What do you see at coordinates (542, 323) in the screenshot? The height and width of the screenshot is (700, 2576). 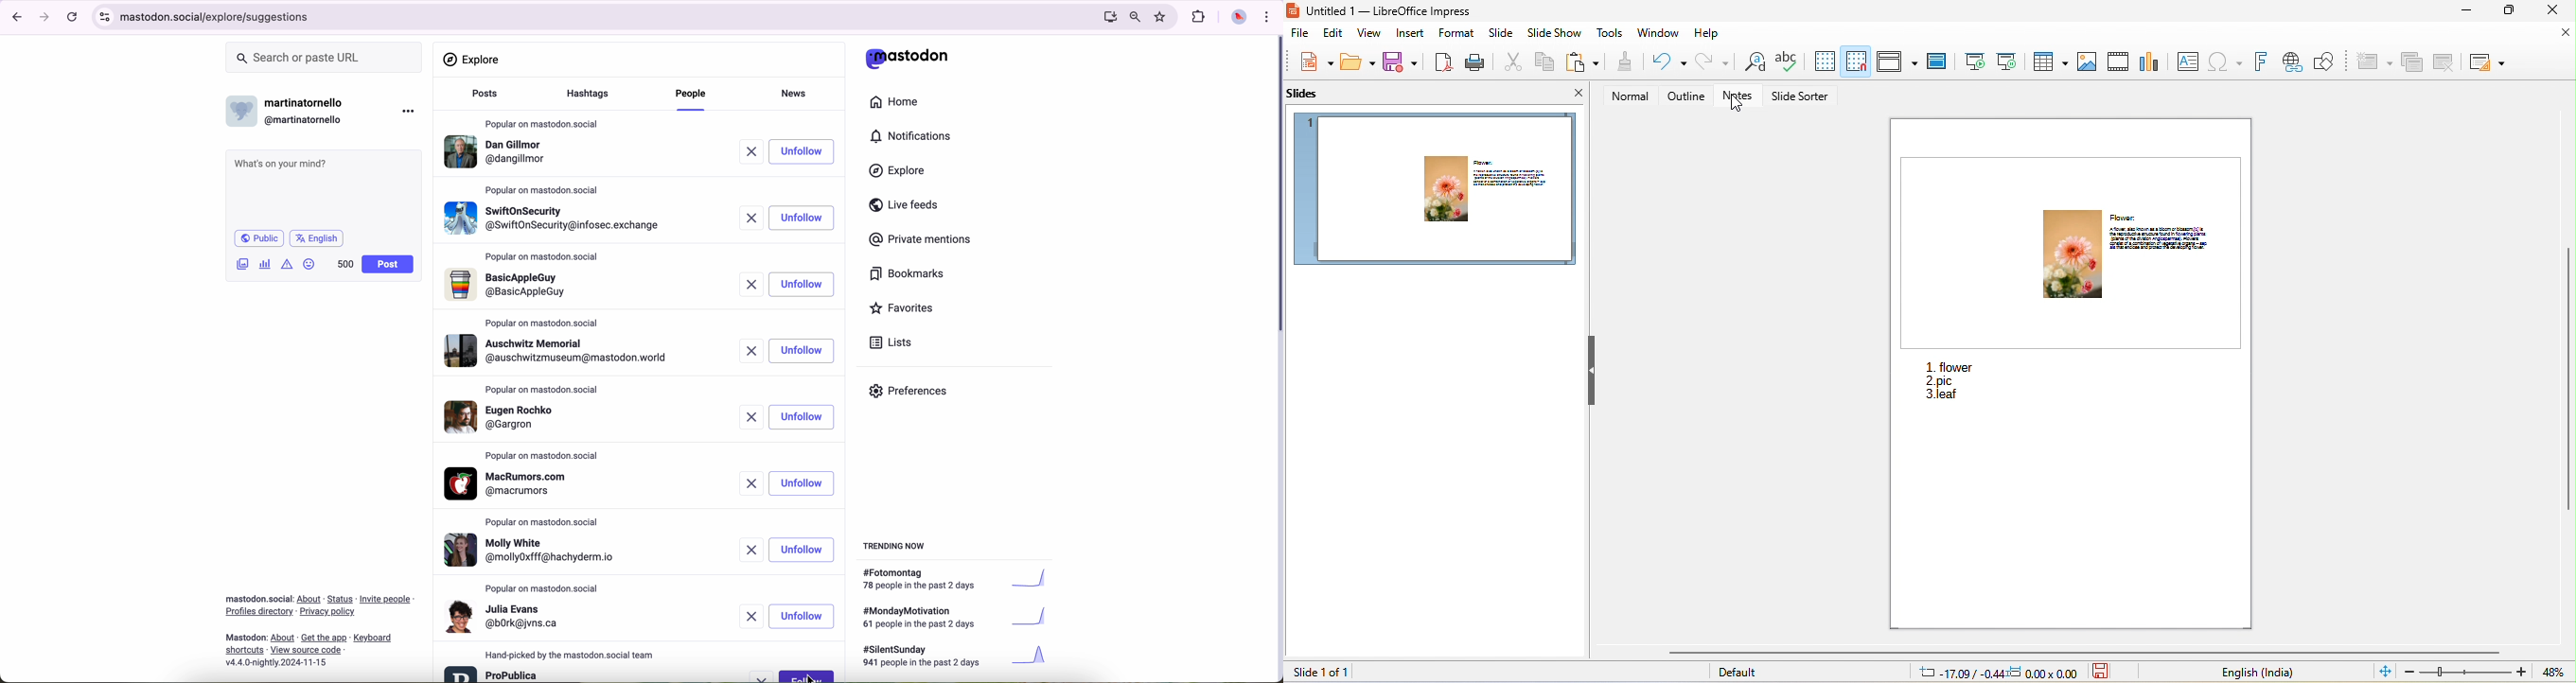 I see `popular` at bounding box center [542, 323].